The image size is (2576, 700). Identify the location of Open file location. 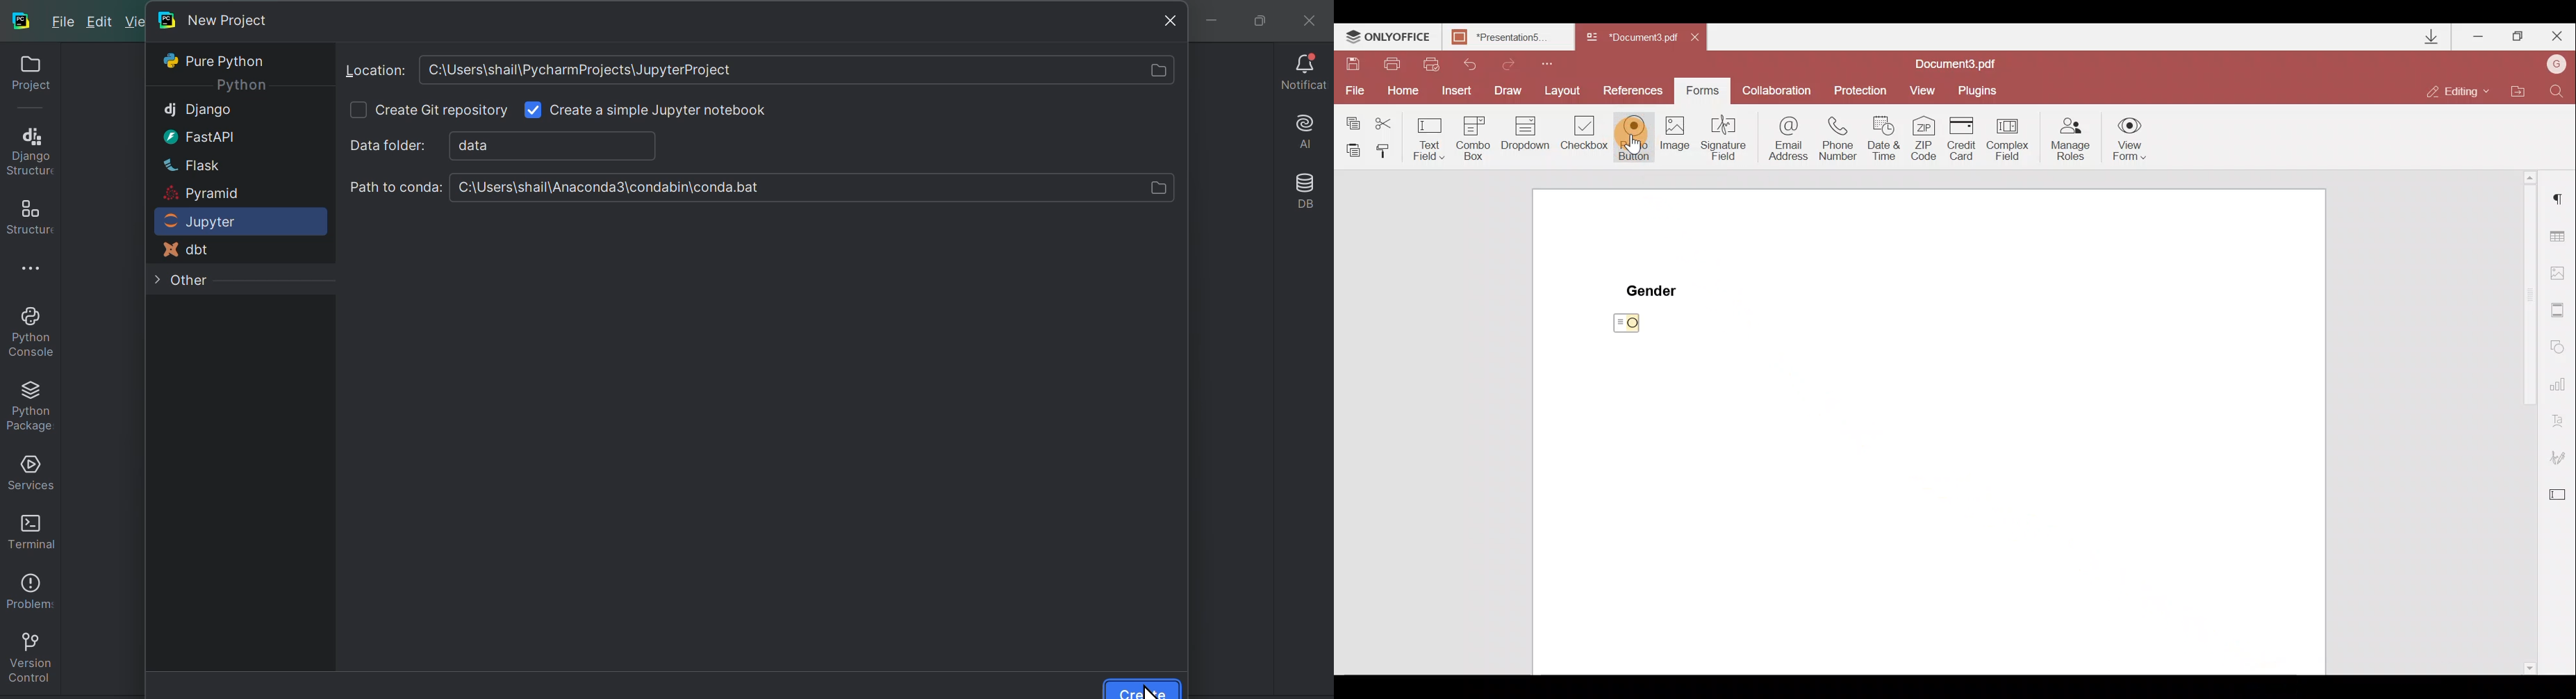
(2525, 89).